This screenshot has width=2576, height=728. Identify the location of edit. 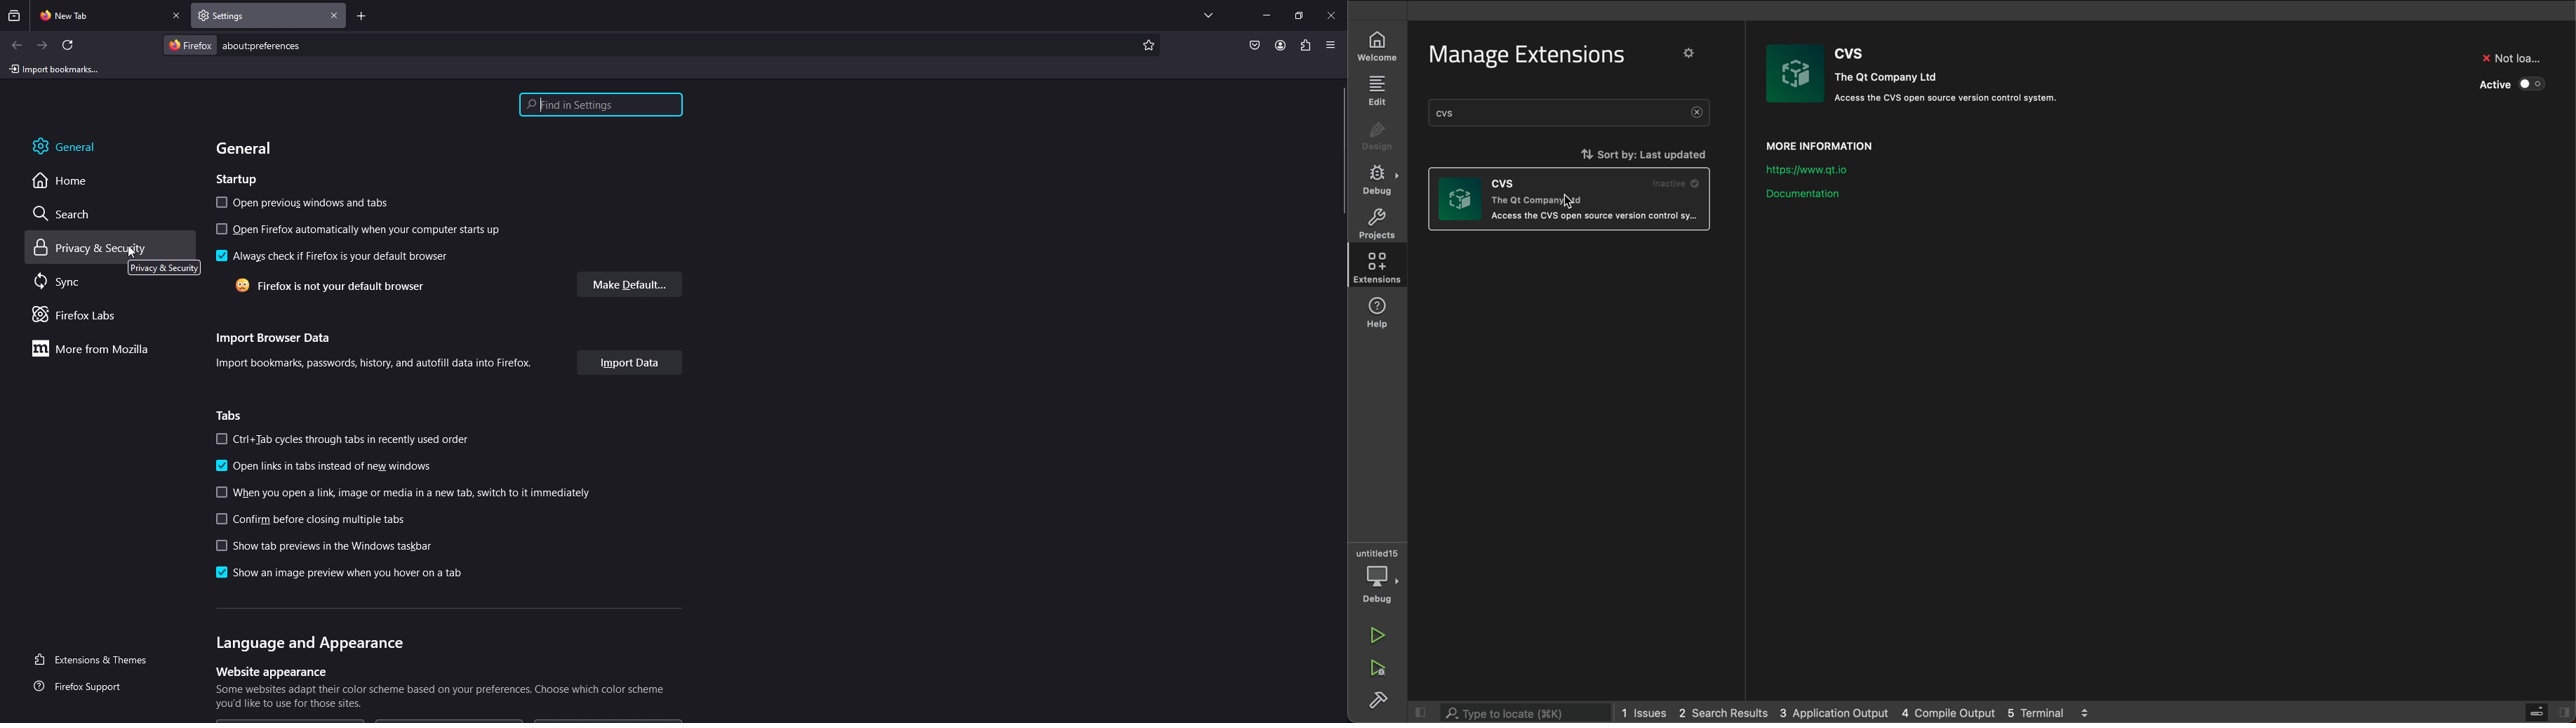
(1376, 89).